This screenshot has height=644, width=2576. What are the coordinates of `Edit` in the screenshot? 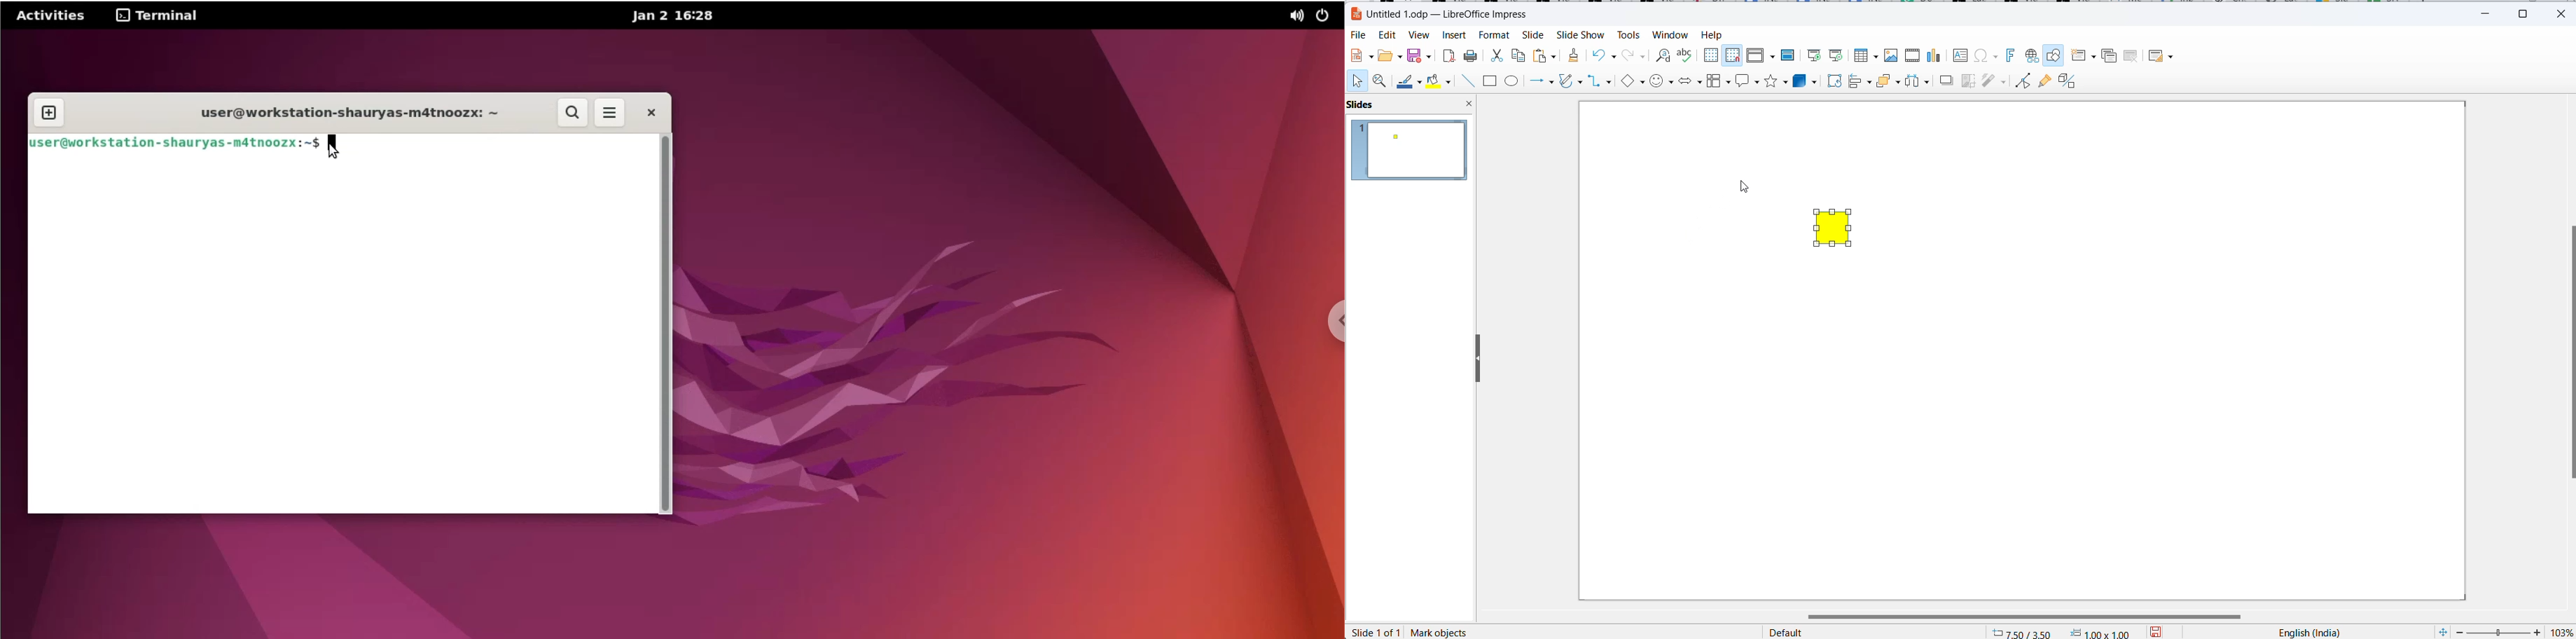 It's located at (1389, 34).